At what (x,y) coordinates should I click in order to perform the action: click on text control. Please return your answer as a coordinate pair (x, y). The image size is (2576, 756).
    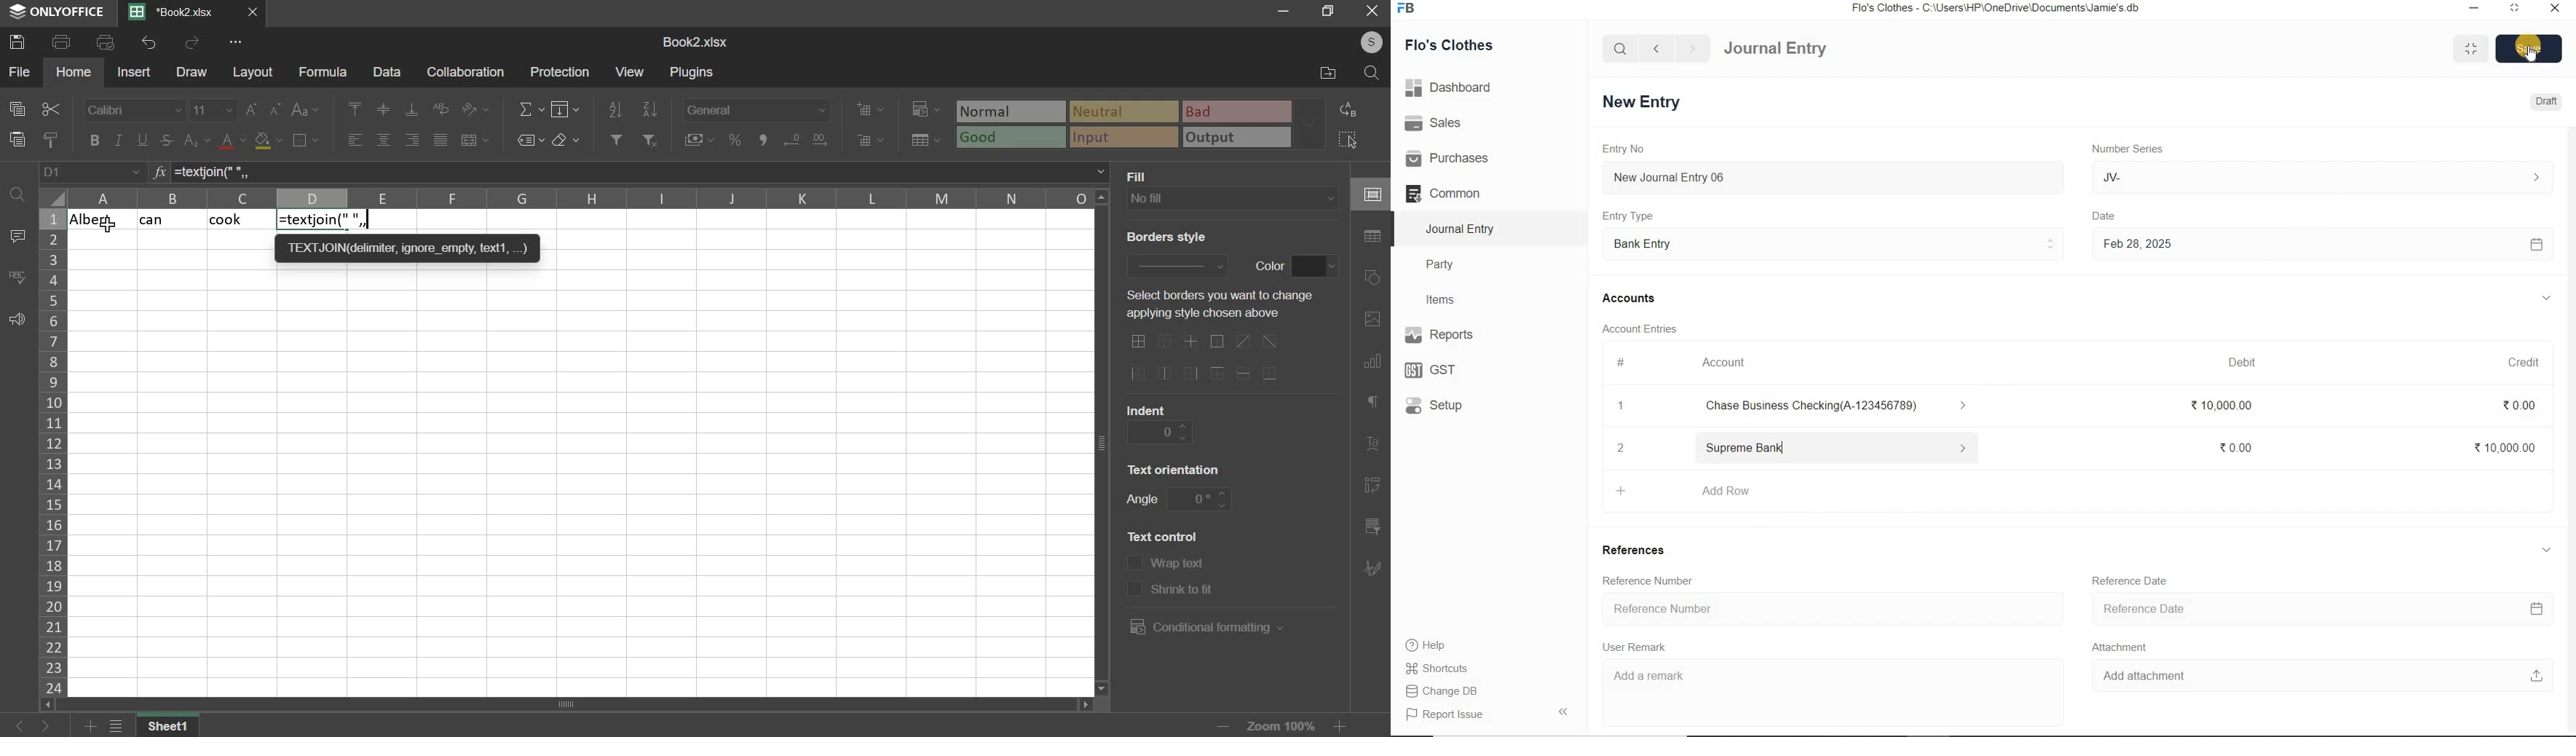
    Looking at the image, I should click on (1134, 576).